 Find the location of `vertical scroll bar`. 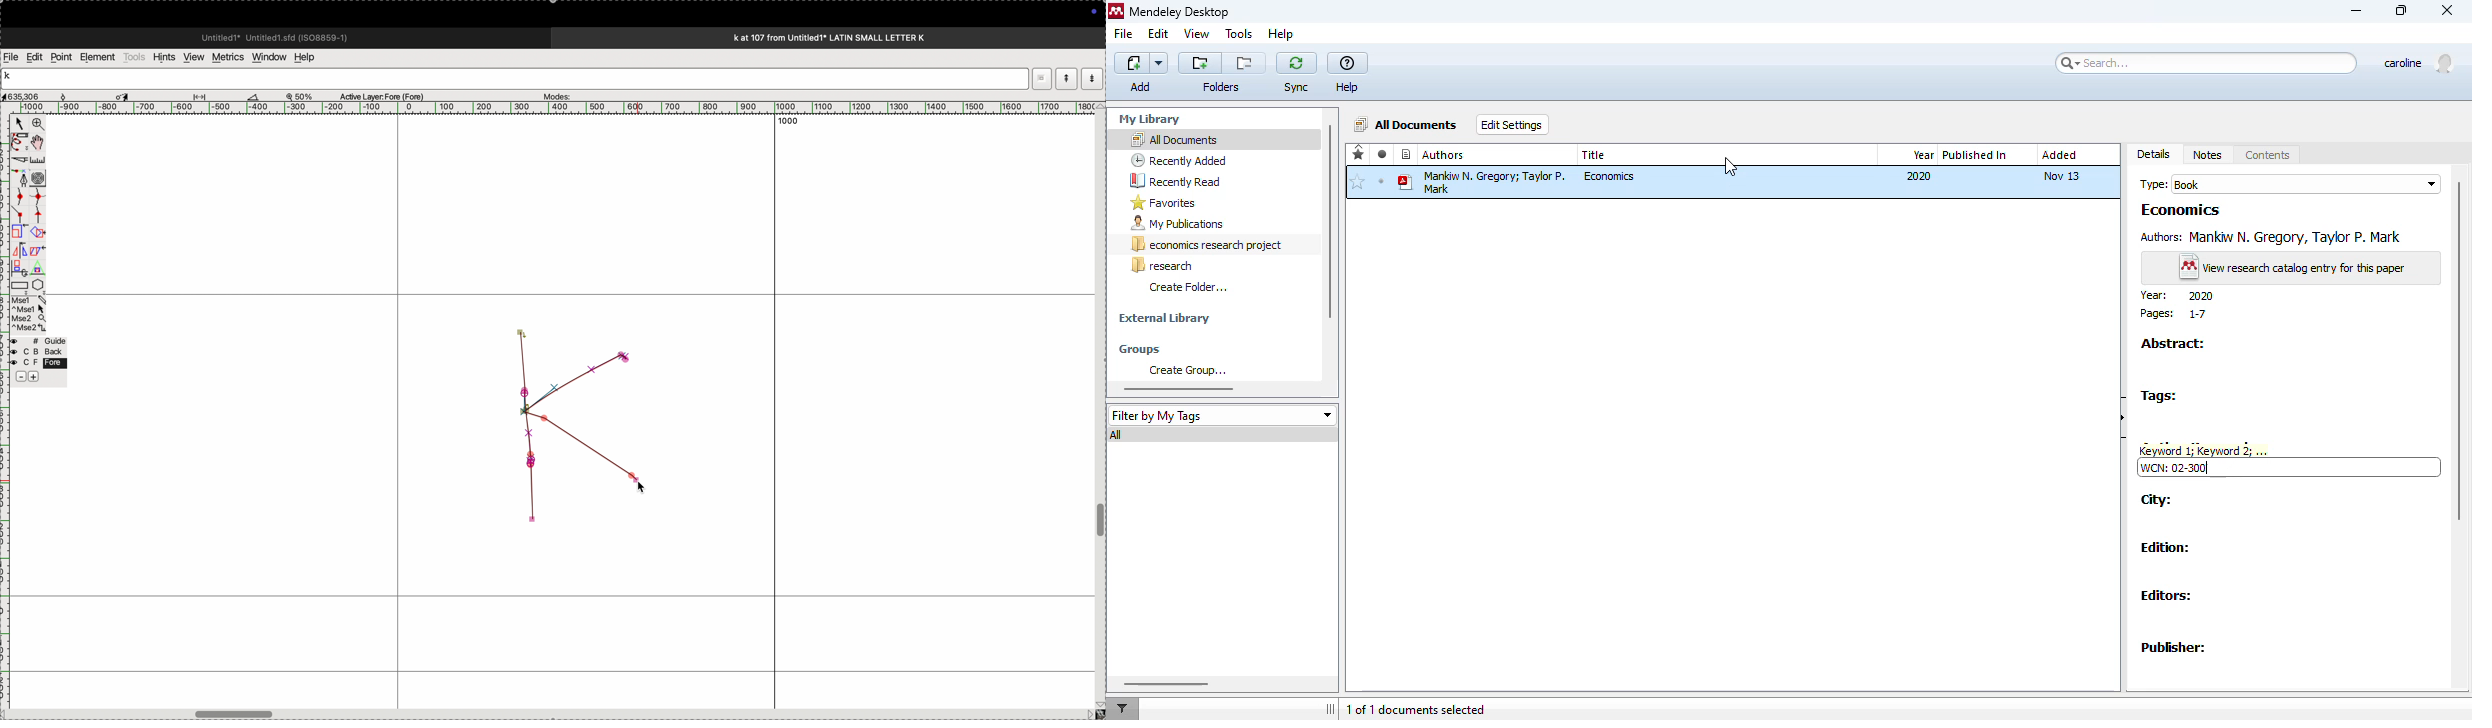

vertical scroll bar is located at coordinates (1330, 221).